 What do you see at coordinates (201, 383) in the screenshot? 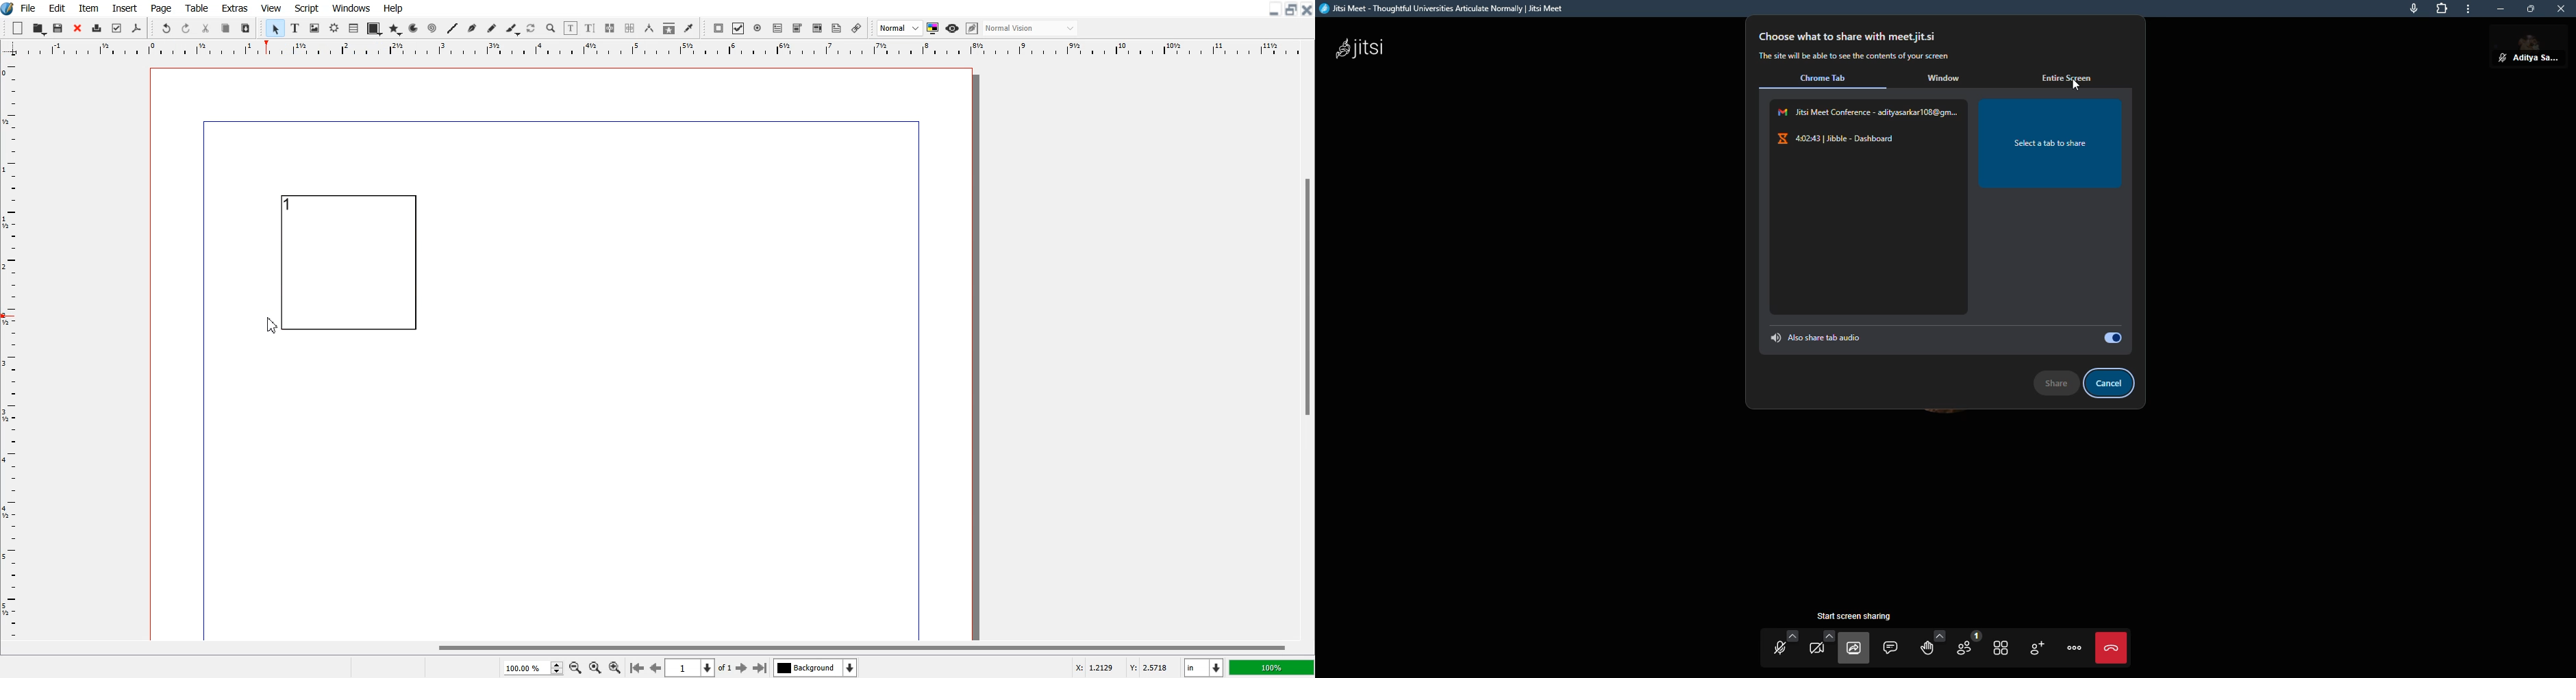
I see `margin` at bounding box center [201, 383].